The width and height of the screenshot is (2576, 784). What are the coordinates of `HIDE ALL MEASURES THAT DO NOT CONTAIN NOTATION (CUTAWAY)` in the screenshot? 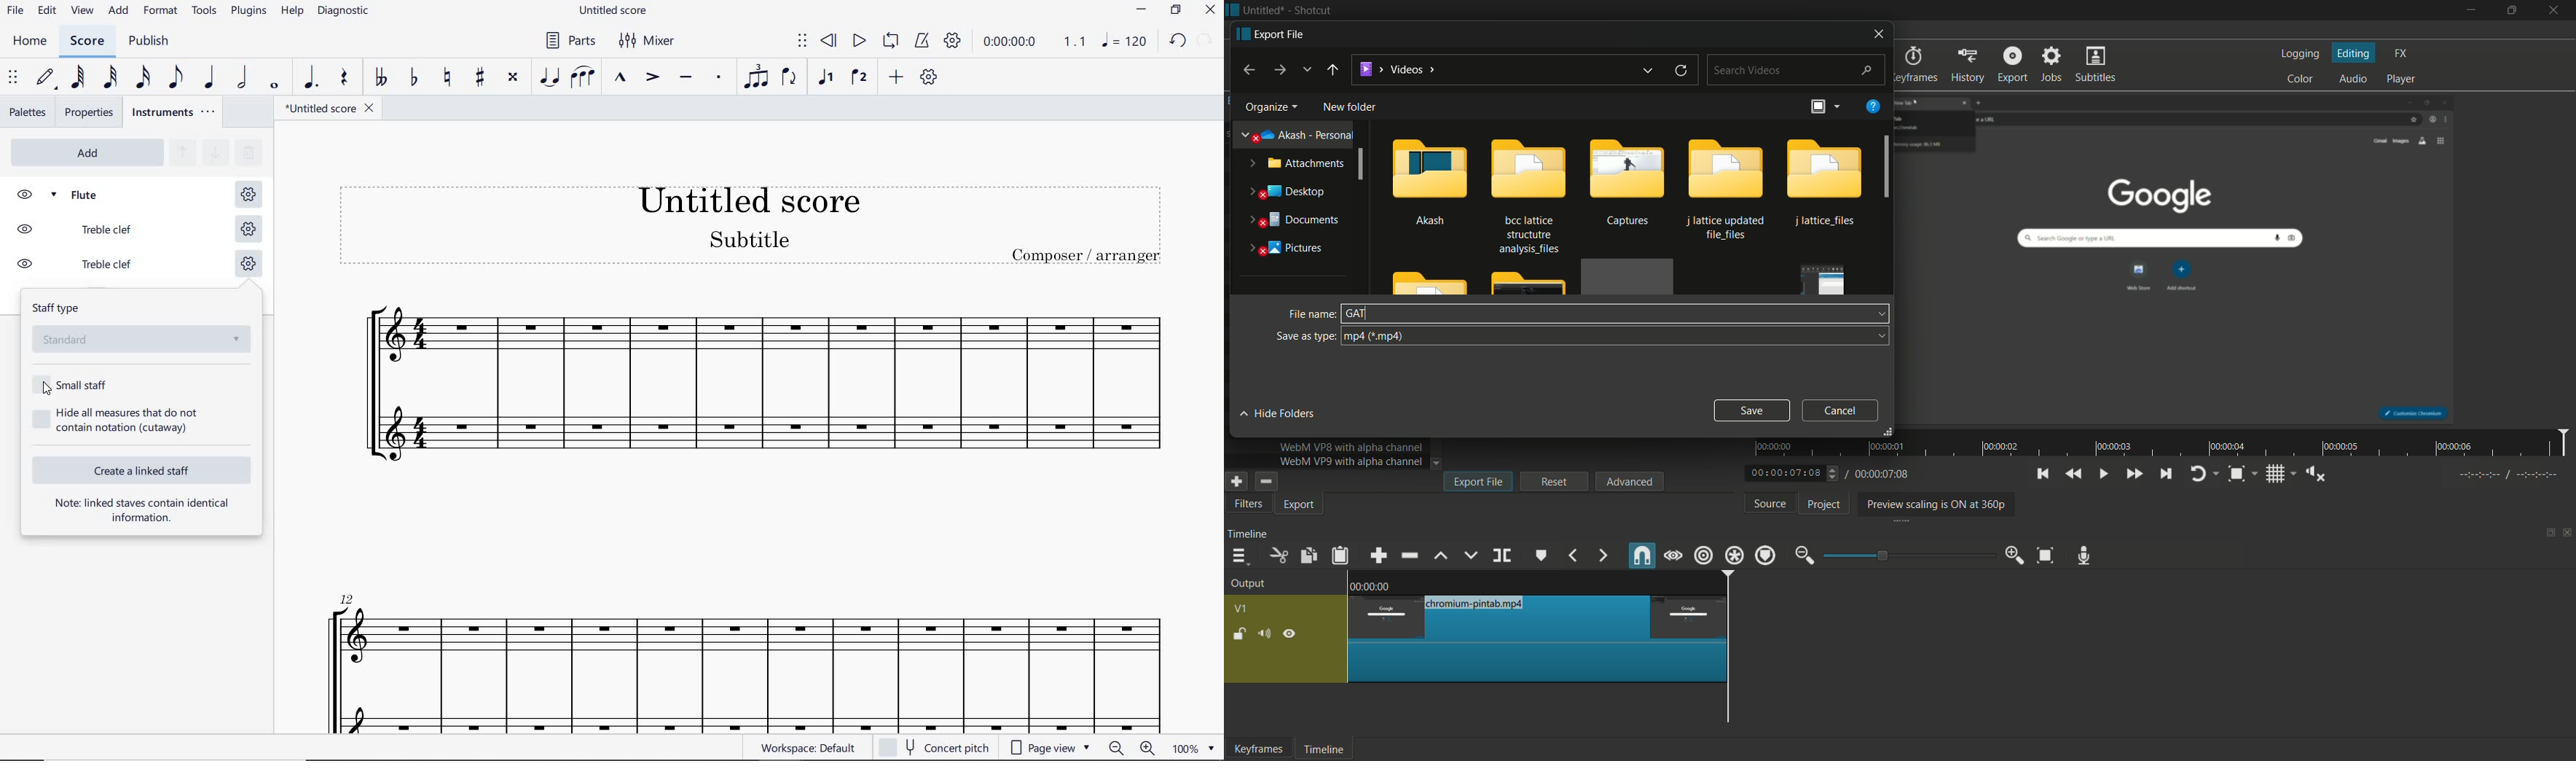 It's located at (119, 420).